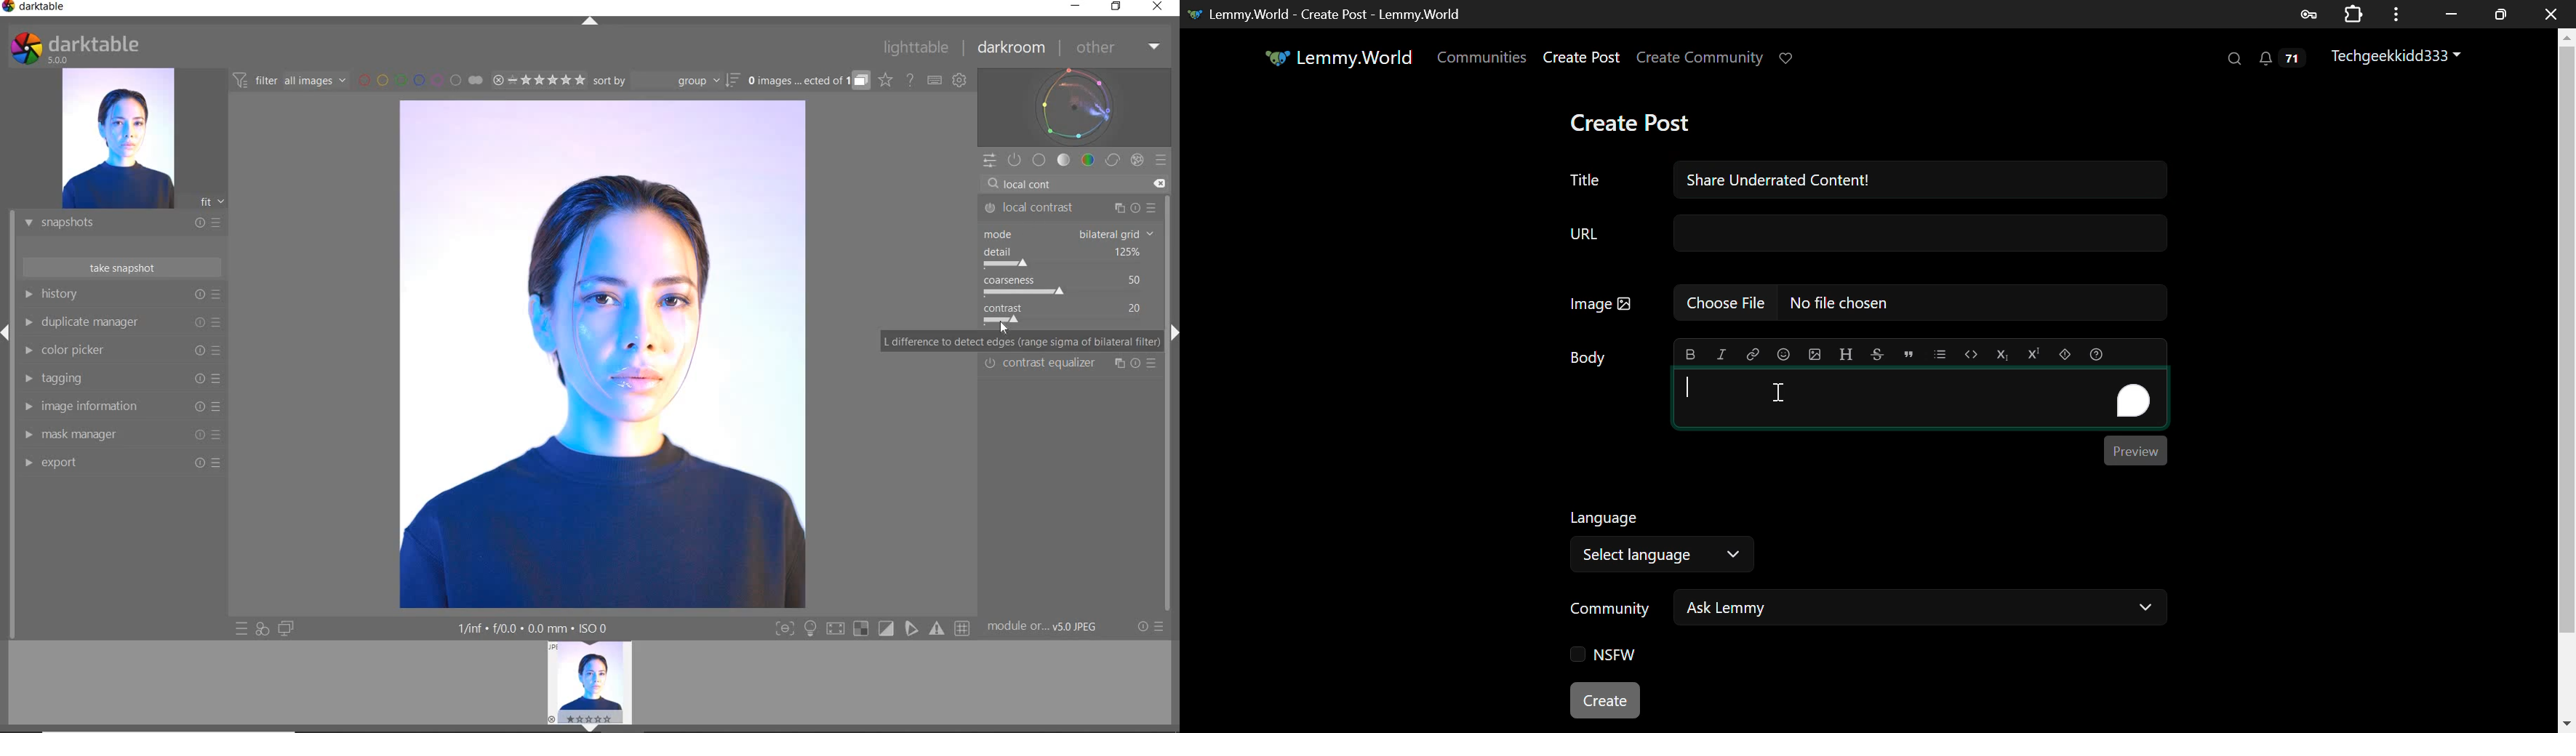 Image resolution: width=2576 pixels, height=756 pixels. What do you see at coordinates (119, 351) in the screenshot?
I see `COLOR PICKER` at bounding box center [119, 351].